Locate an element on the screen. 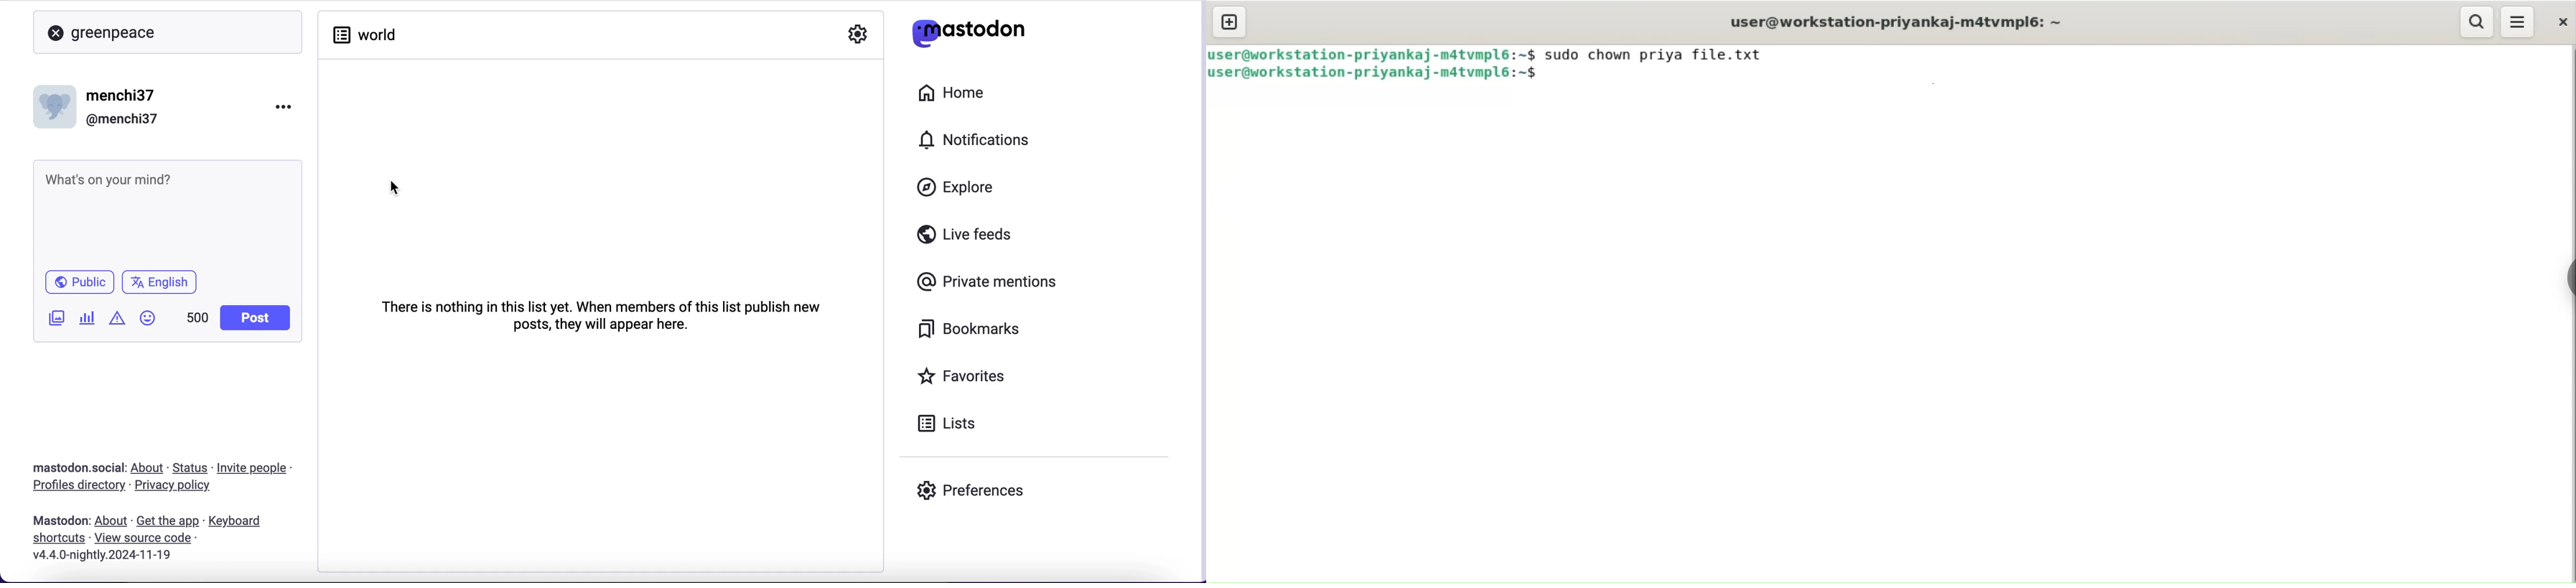 This screenshot has height=588, width=2576. mastodon logo is located at coordinates (968, 31).